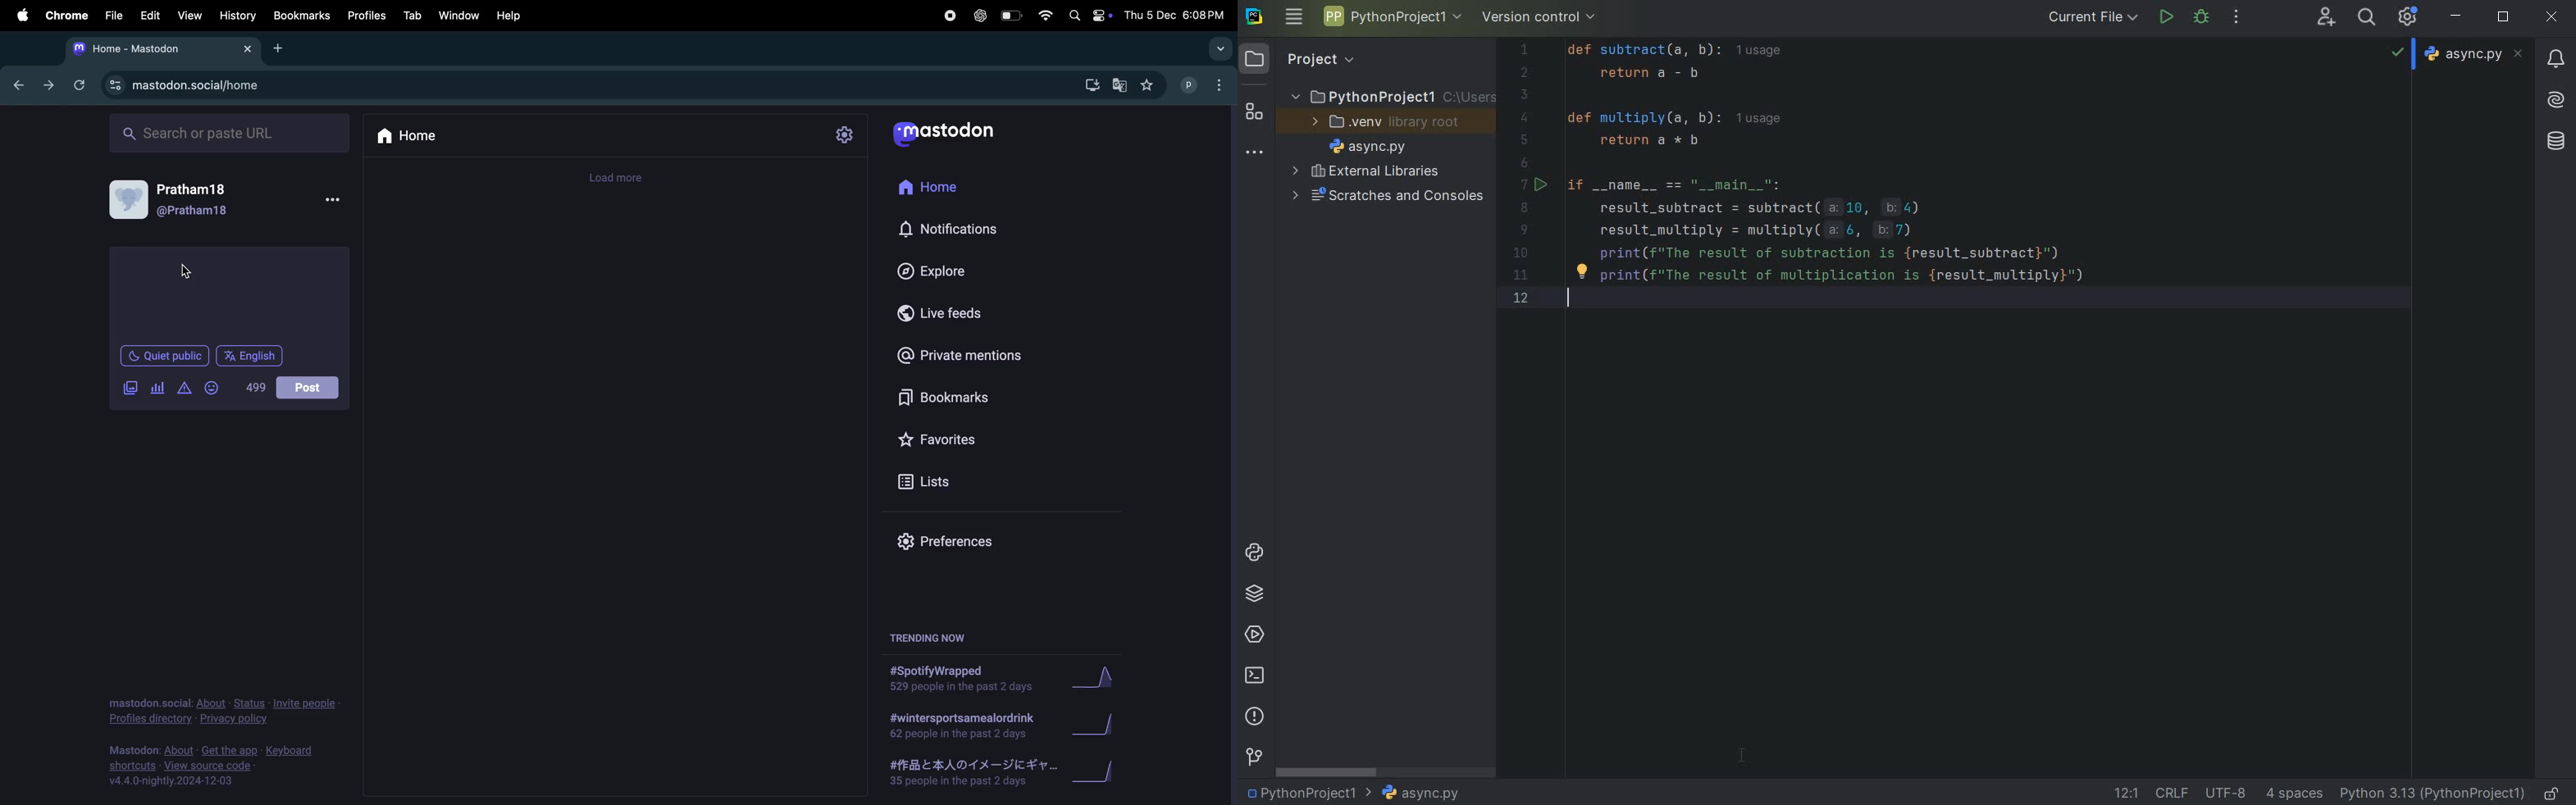 Image resolution: width=2576 pixels, height=812 pixels. Describe the element at coordinates (336, 200) in the screenshot. I see `options` at that location.